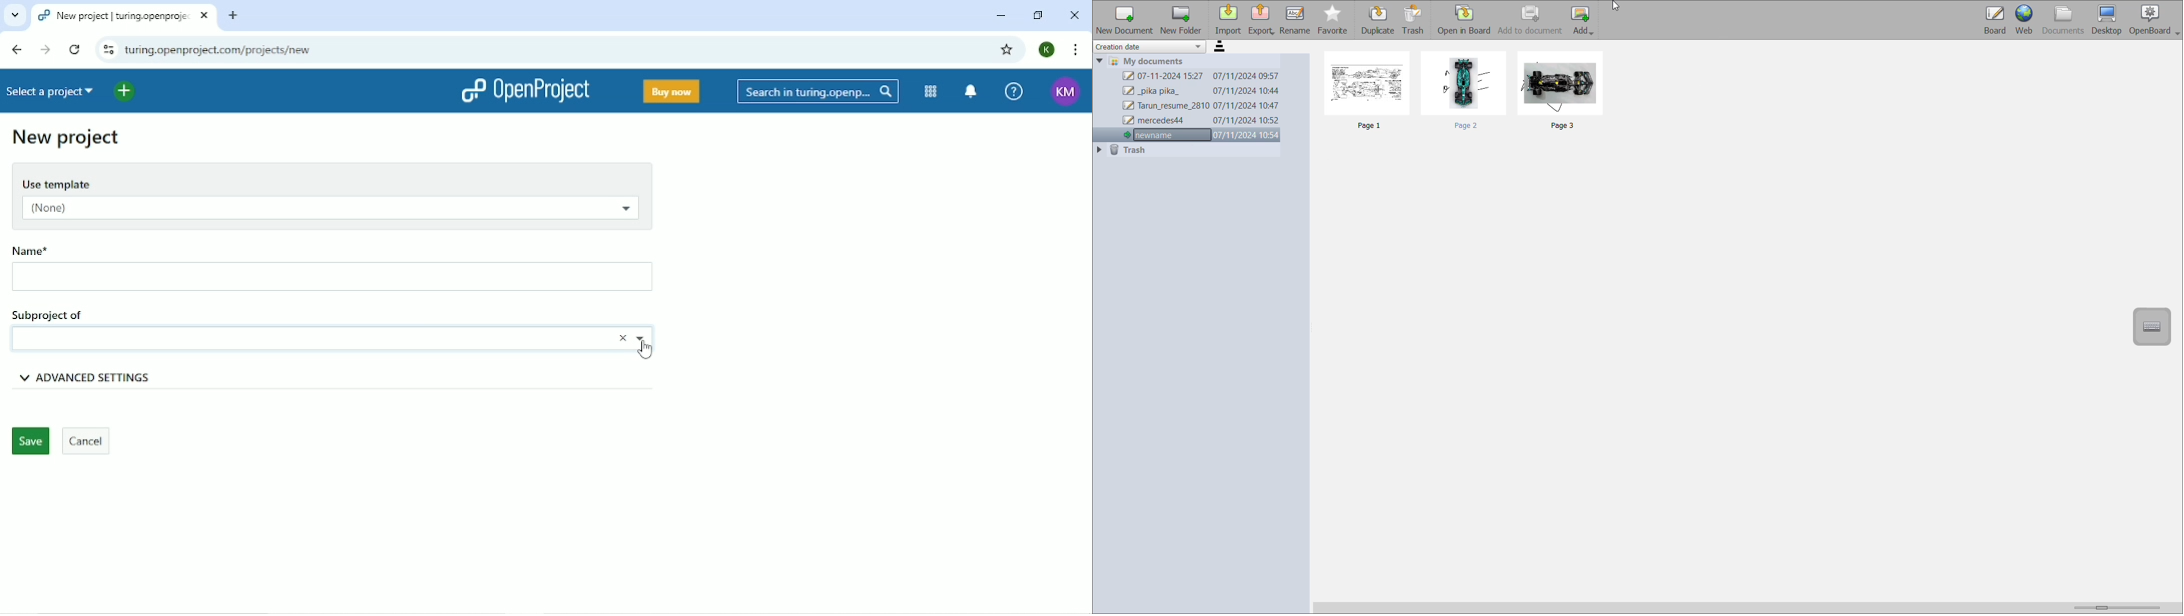 Image resolution: width=2184 pixels, height=616 pixels. What do you see at coordinates (526, 91) in the screenshot?
I see `OpenProject` at bounding box center [526, 91].